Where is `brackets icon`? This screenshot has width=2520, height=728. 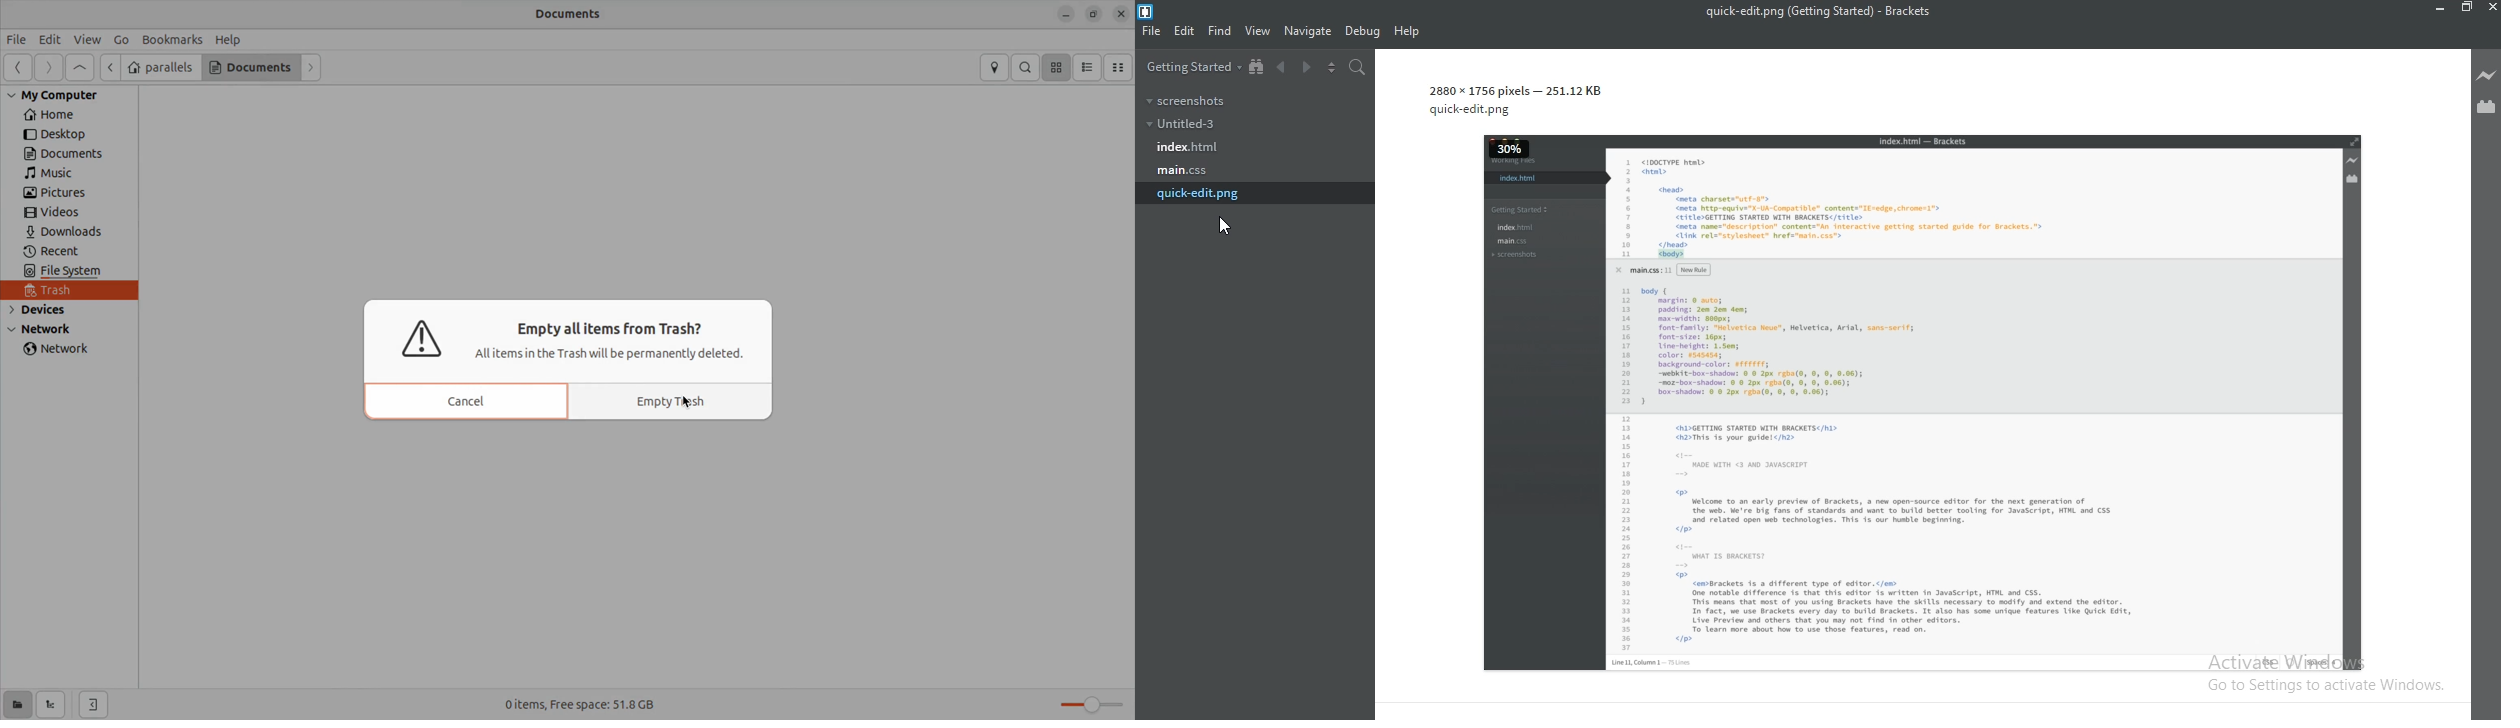 brackets icon is located at coordinates (1148, 10).